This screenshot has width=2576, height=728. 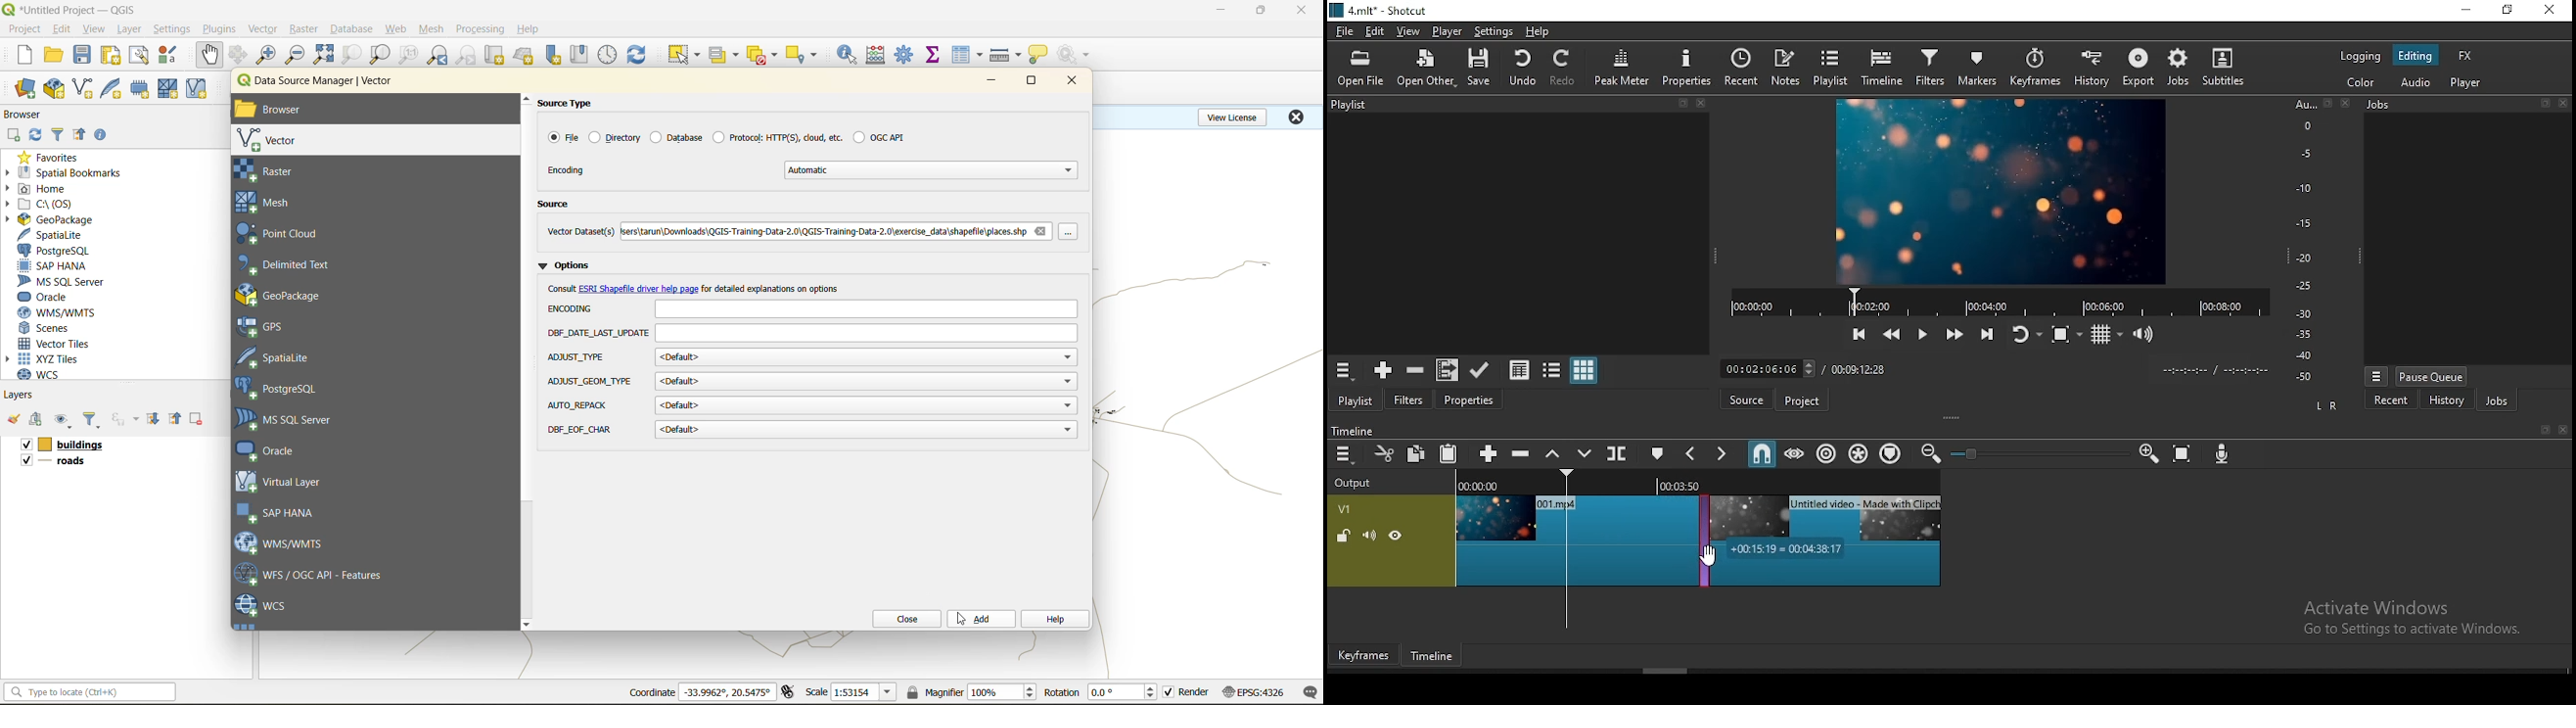 I want to click on previous marker, so click(x=1690, y=454).